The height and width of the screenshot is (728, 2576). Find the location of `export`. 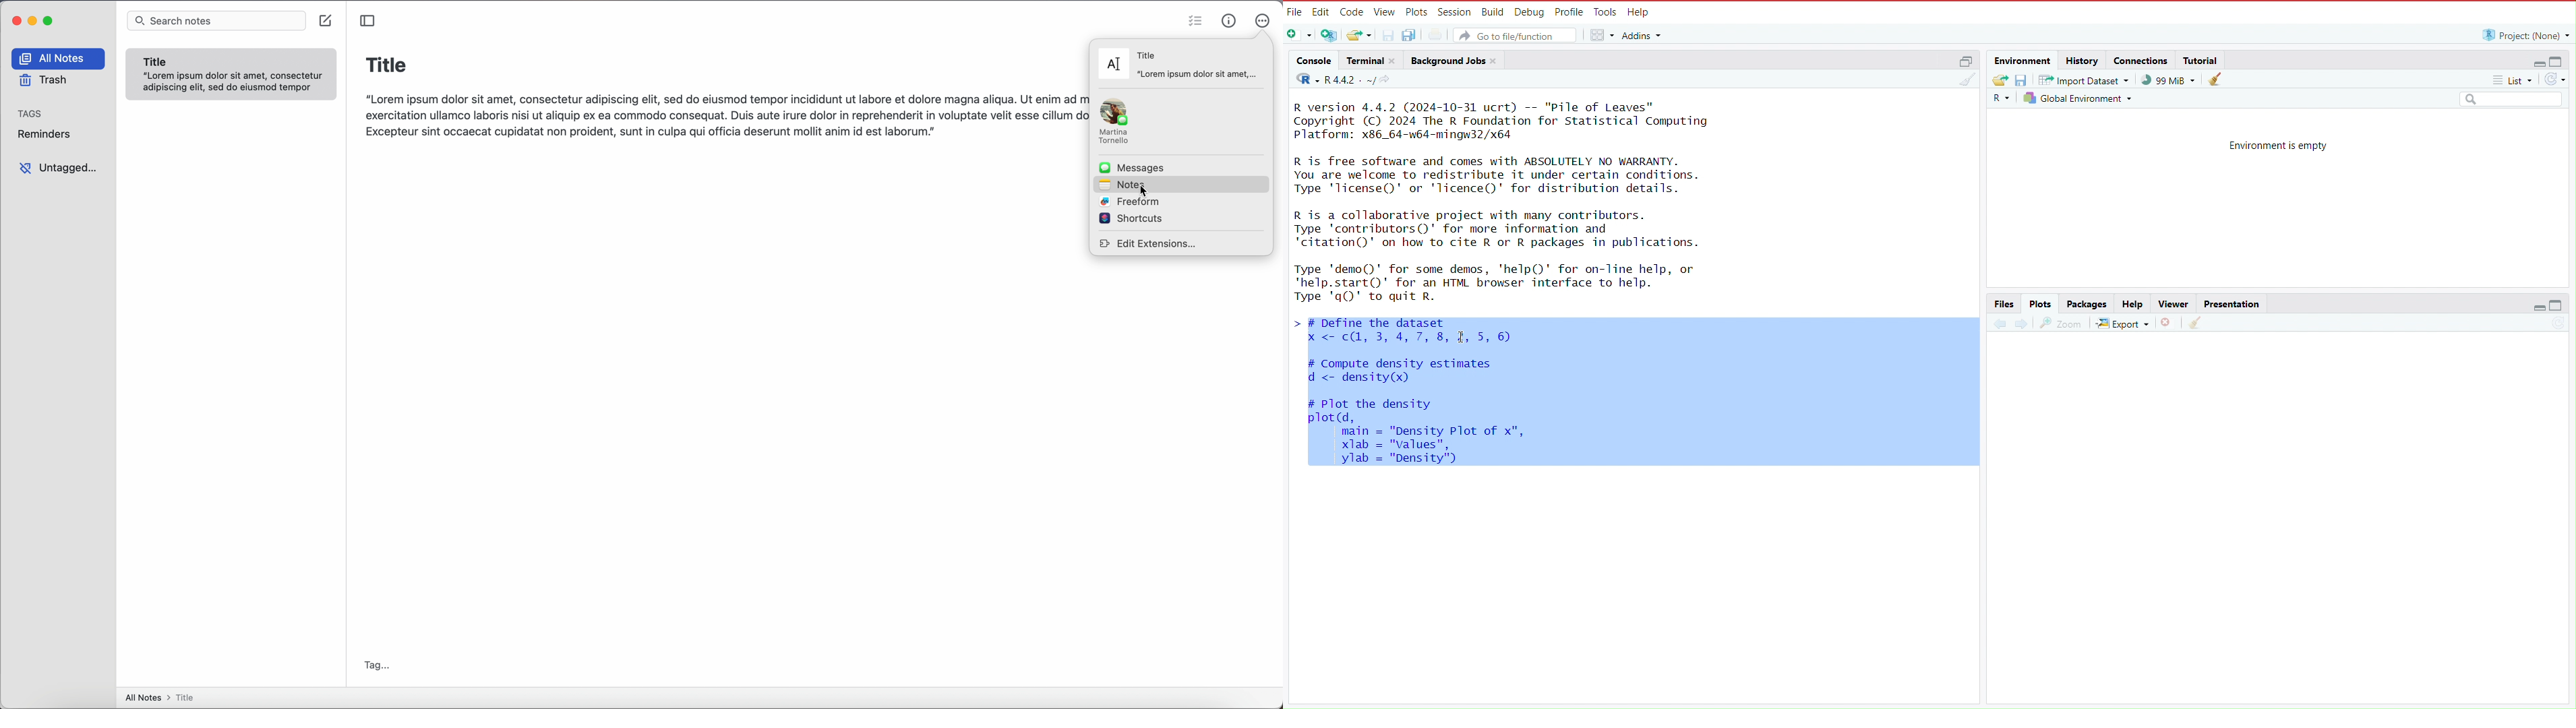

export is located at coordinates (2122, 323).